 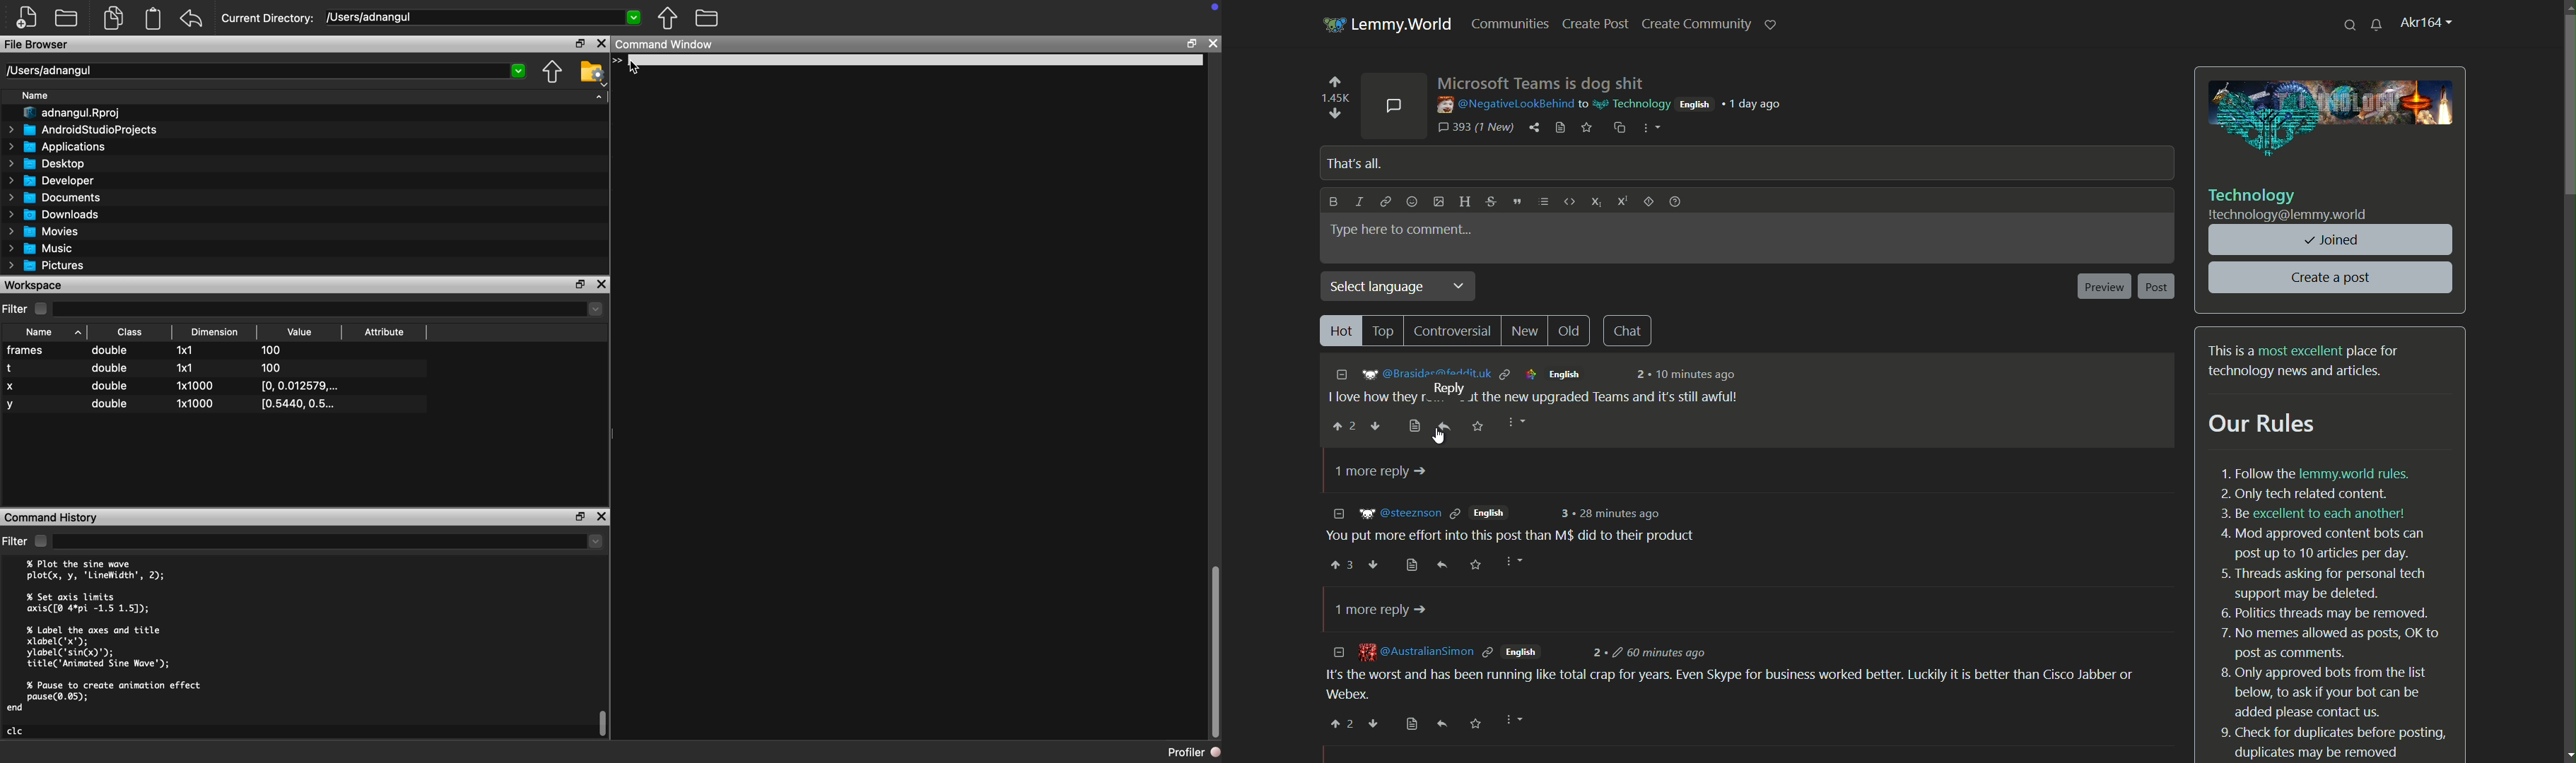 What do you see at coordinates (1462, 201) in the screenshot?
I see `header` at bounding box center [1462, 201].